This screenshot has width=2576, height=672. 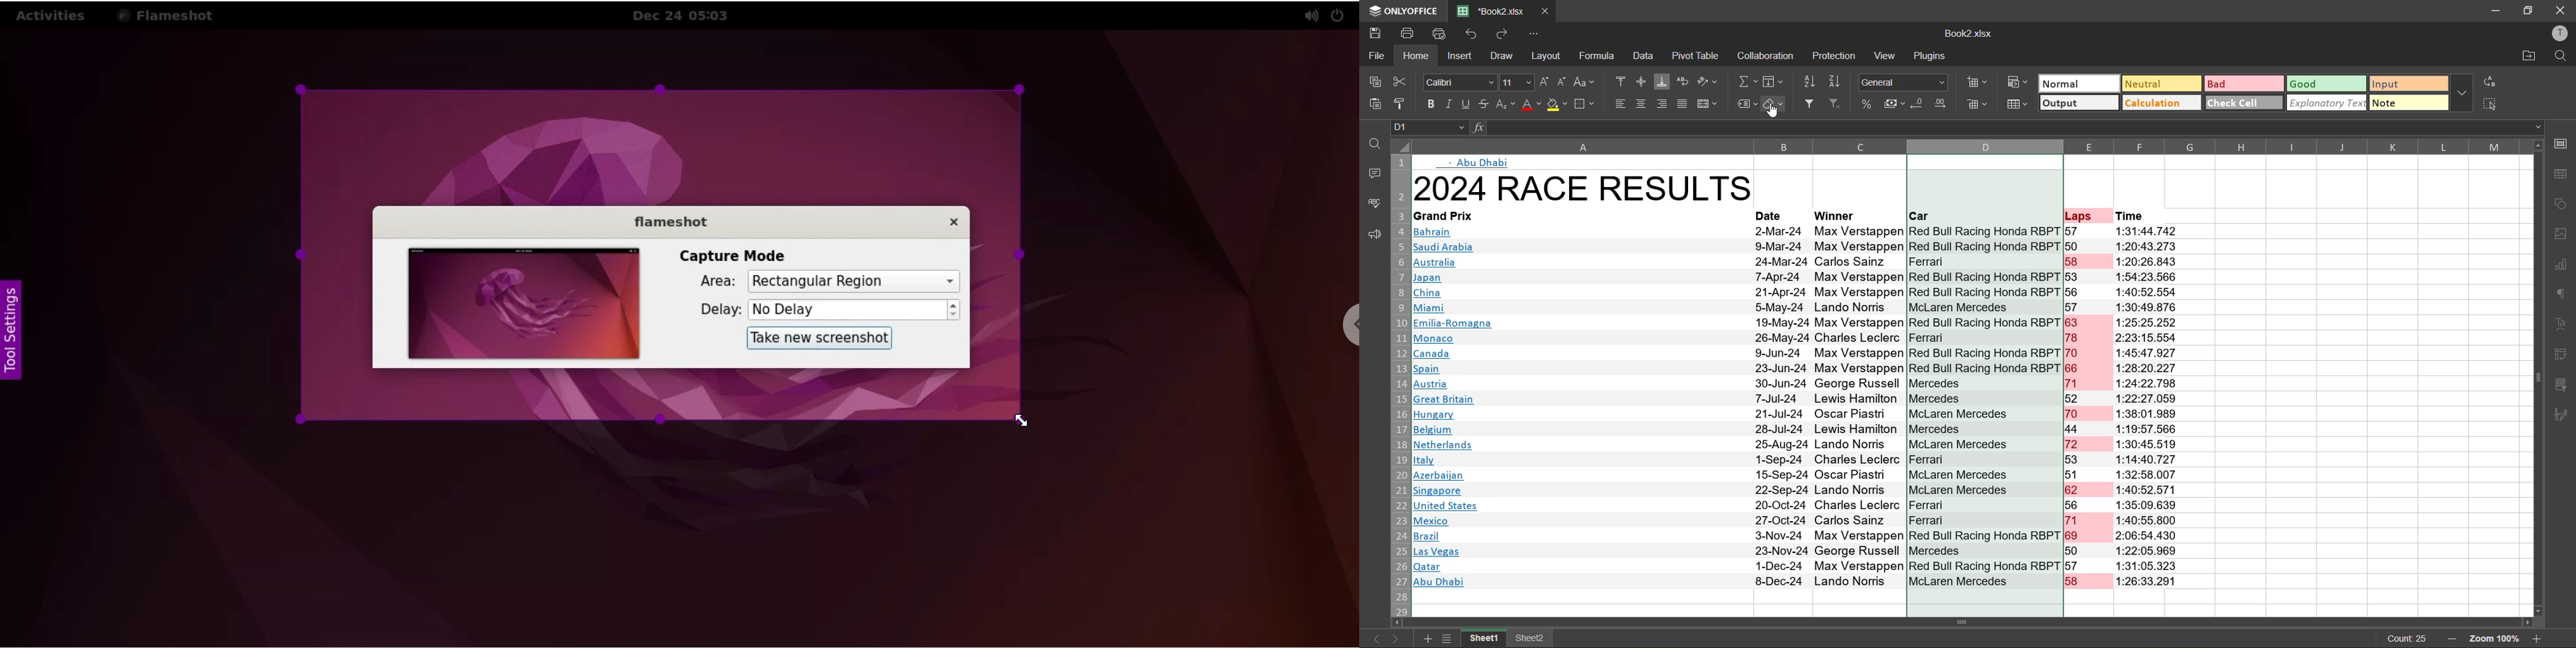 What do you see at coordinates (1801, 431) in the screenshot?
I see `Belgium 28-Jul-24 Lewis Hamilton Mercedes 44 1:19:57.566` at bounding box center [1801, 431].